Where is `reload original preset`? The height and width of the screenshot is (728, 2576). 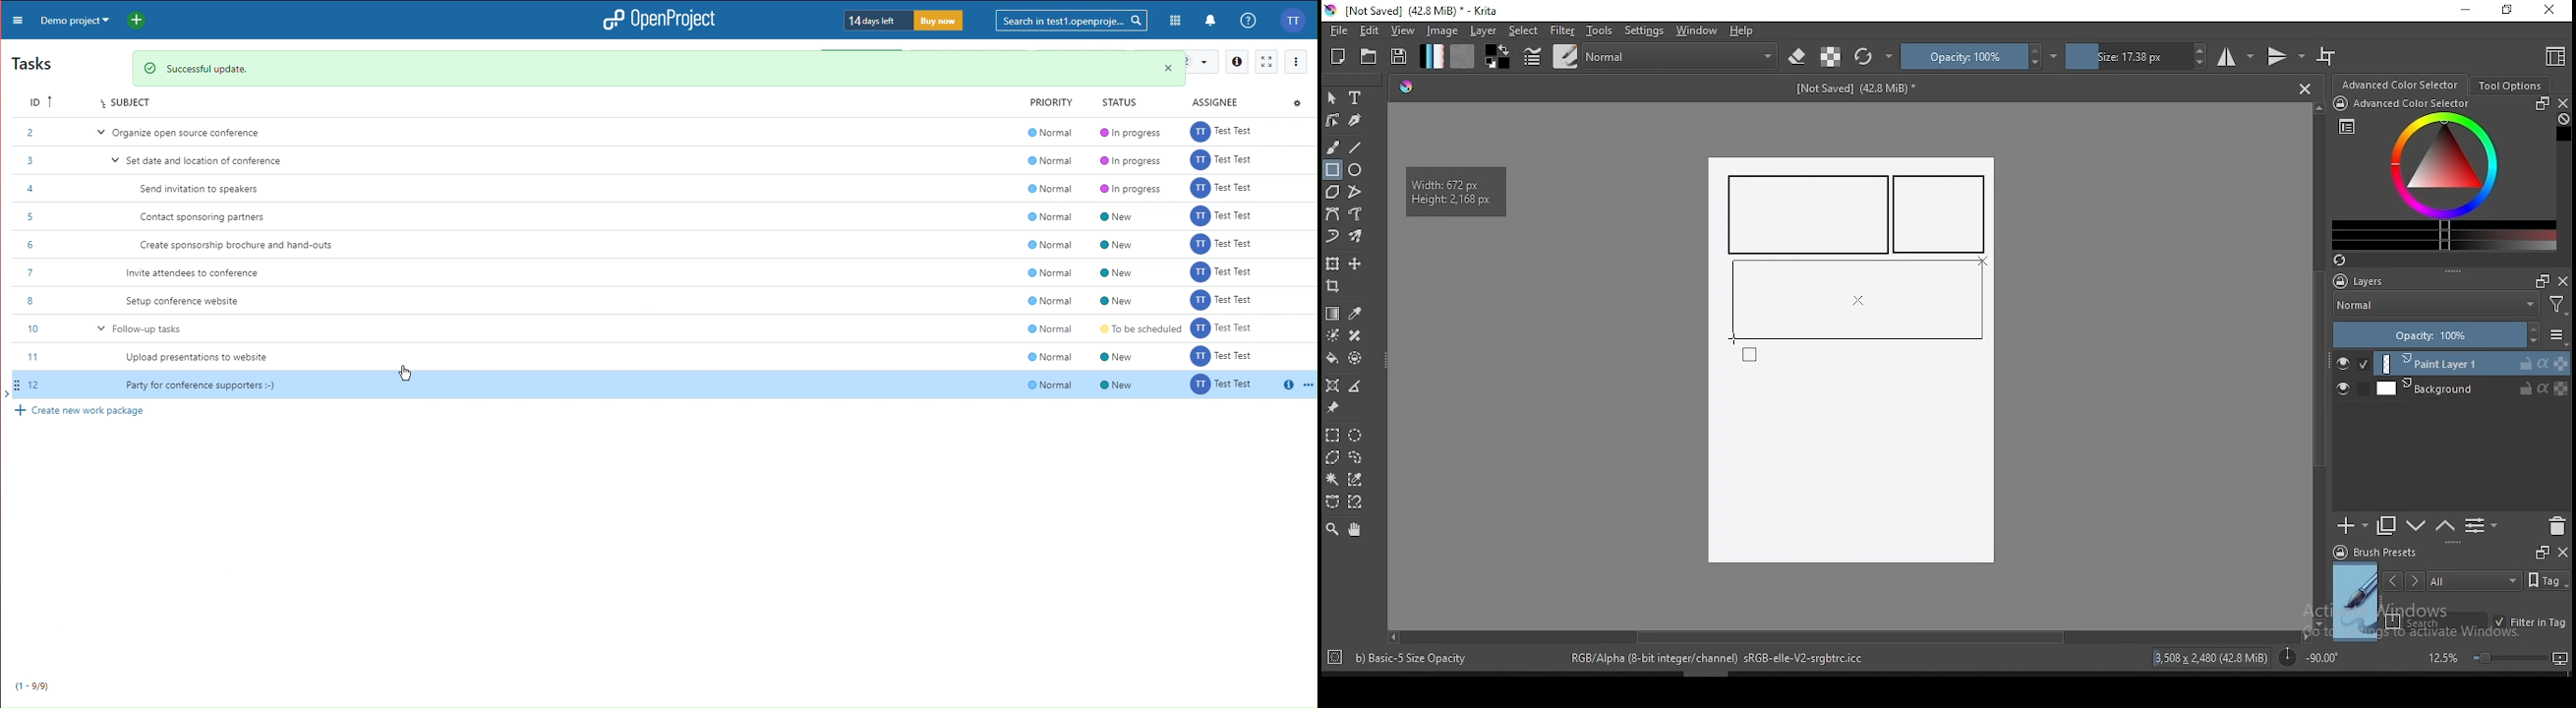 reload original preset is located at coordinates (1874, 56).